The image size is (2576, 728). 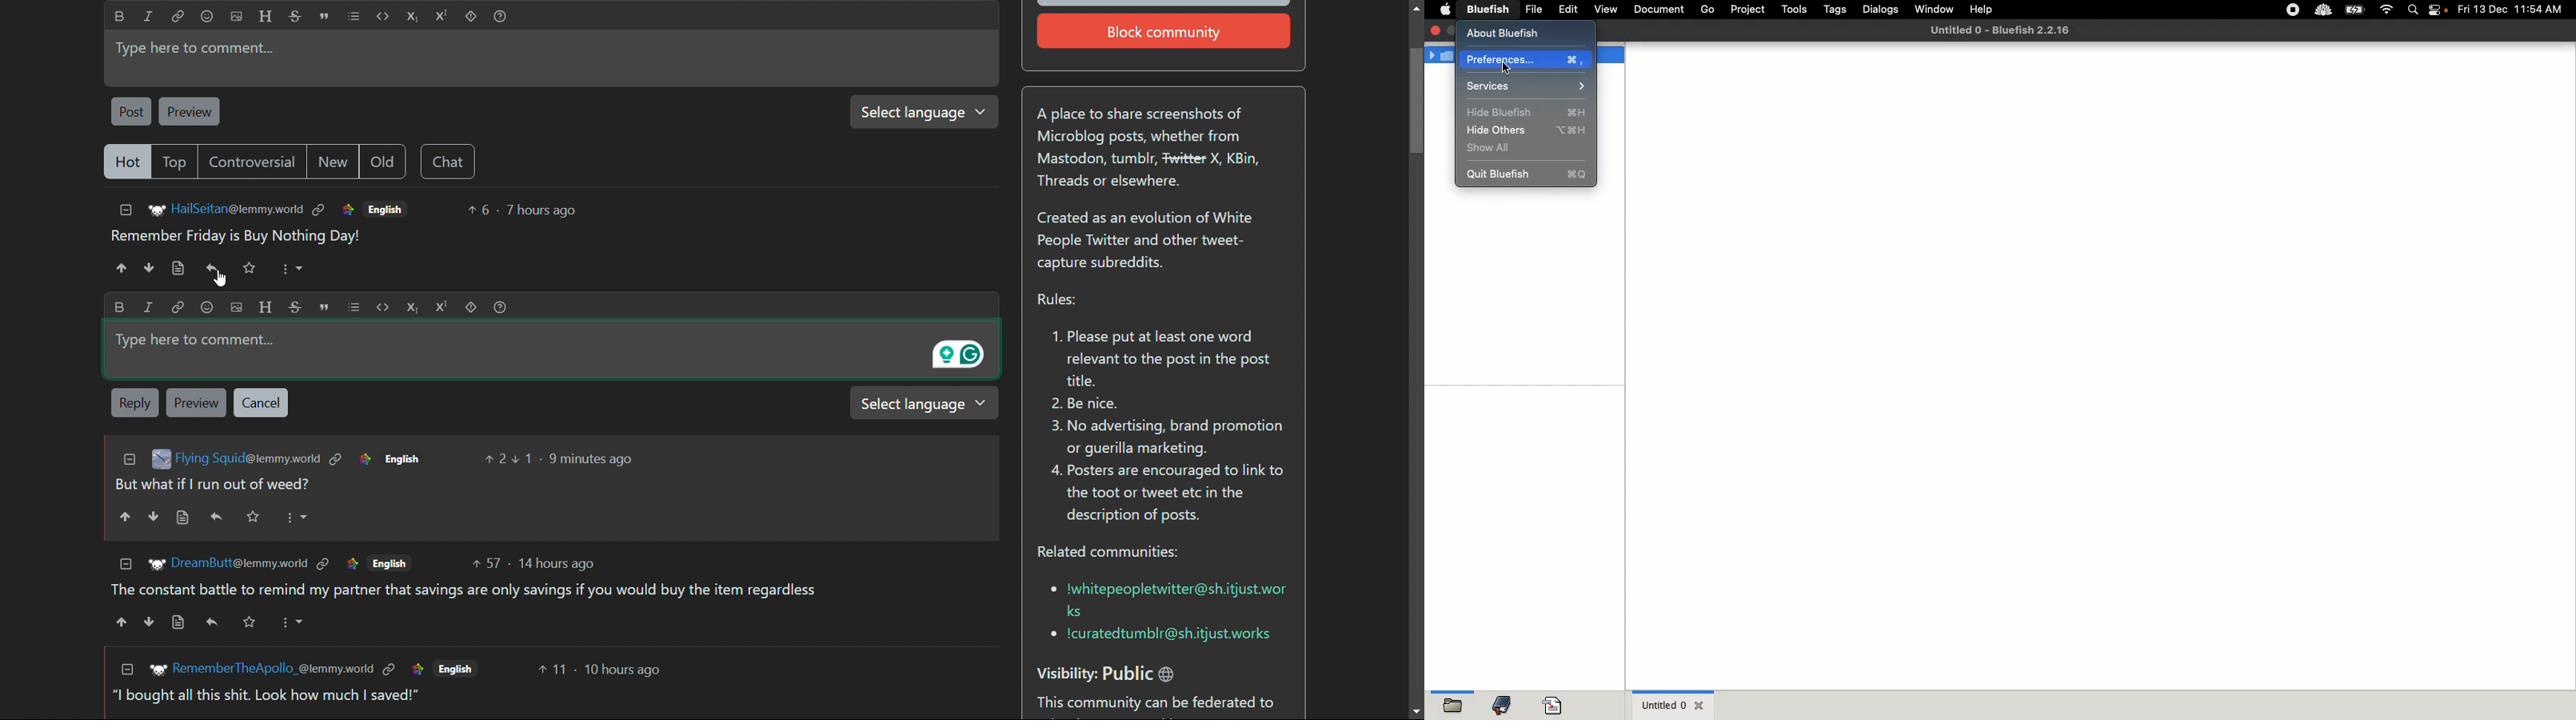 I want to click on Charge, so click(x=2354, y=11).